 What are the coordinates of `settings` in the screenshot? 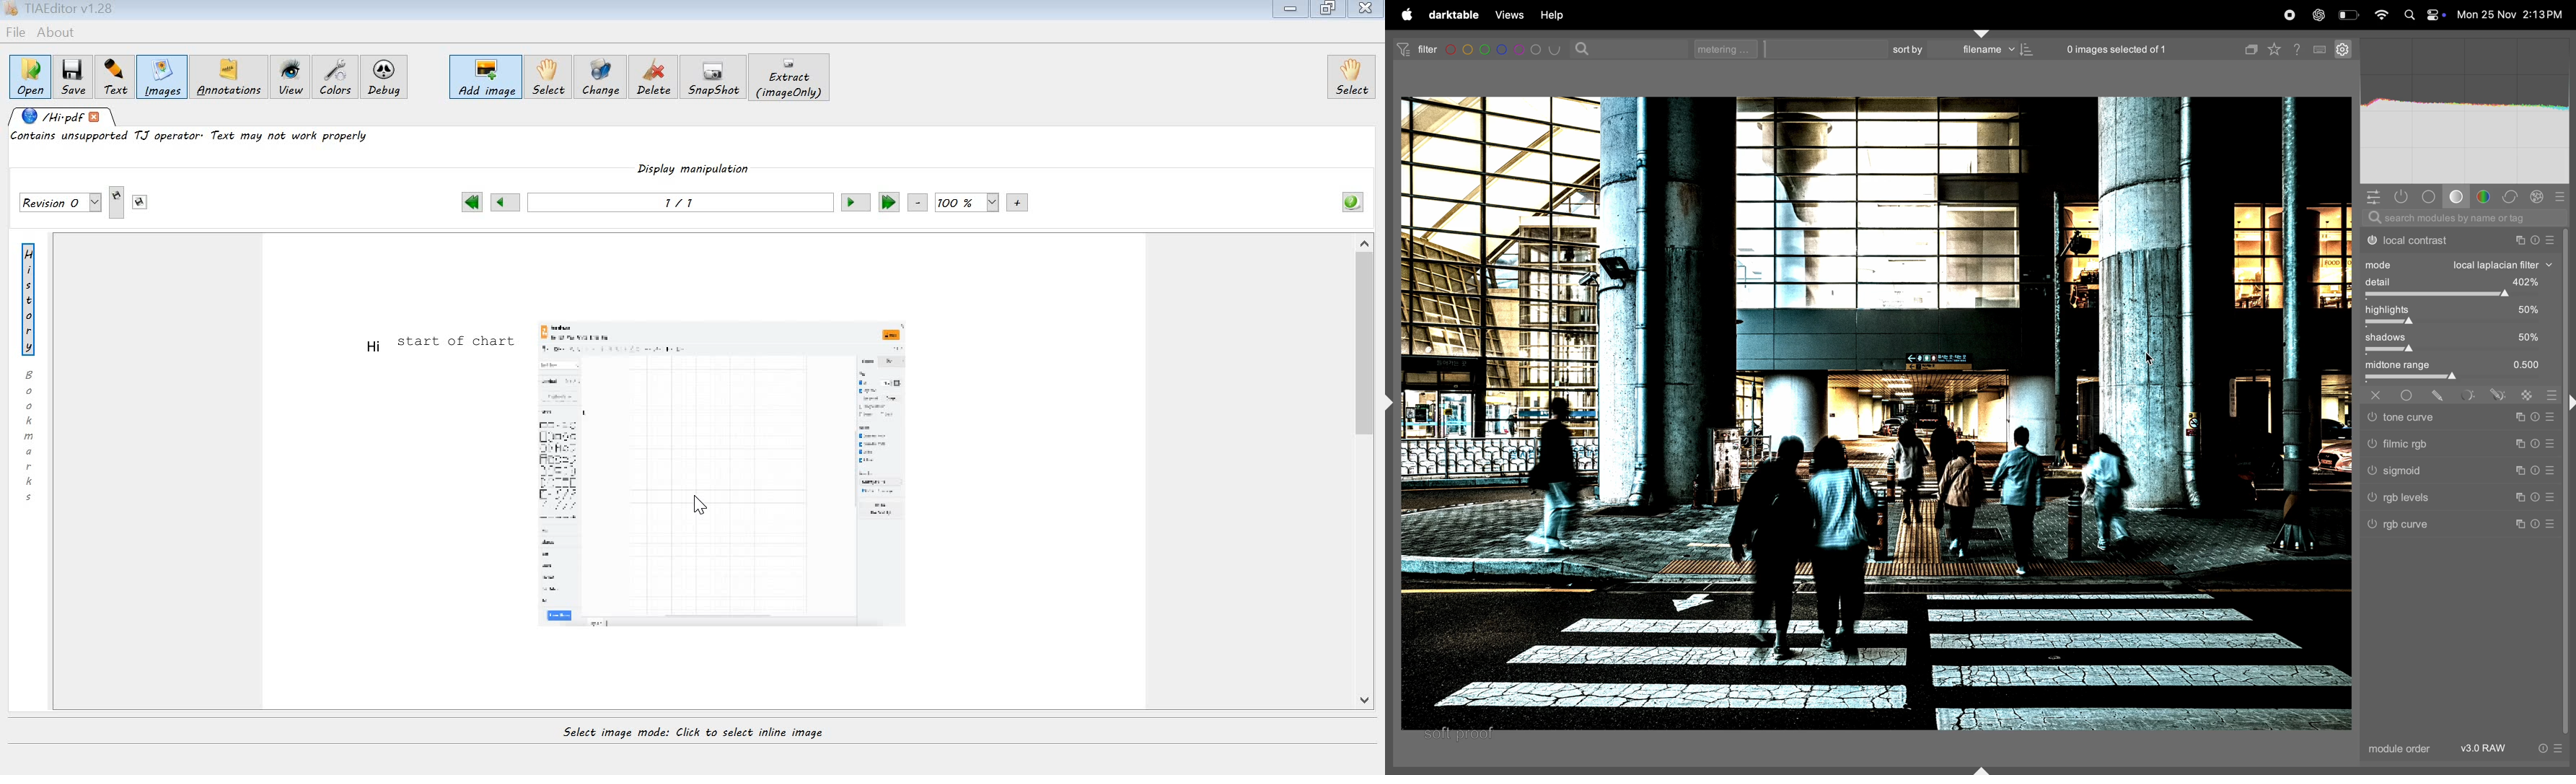 It's located at (2342, 48).